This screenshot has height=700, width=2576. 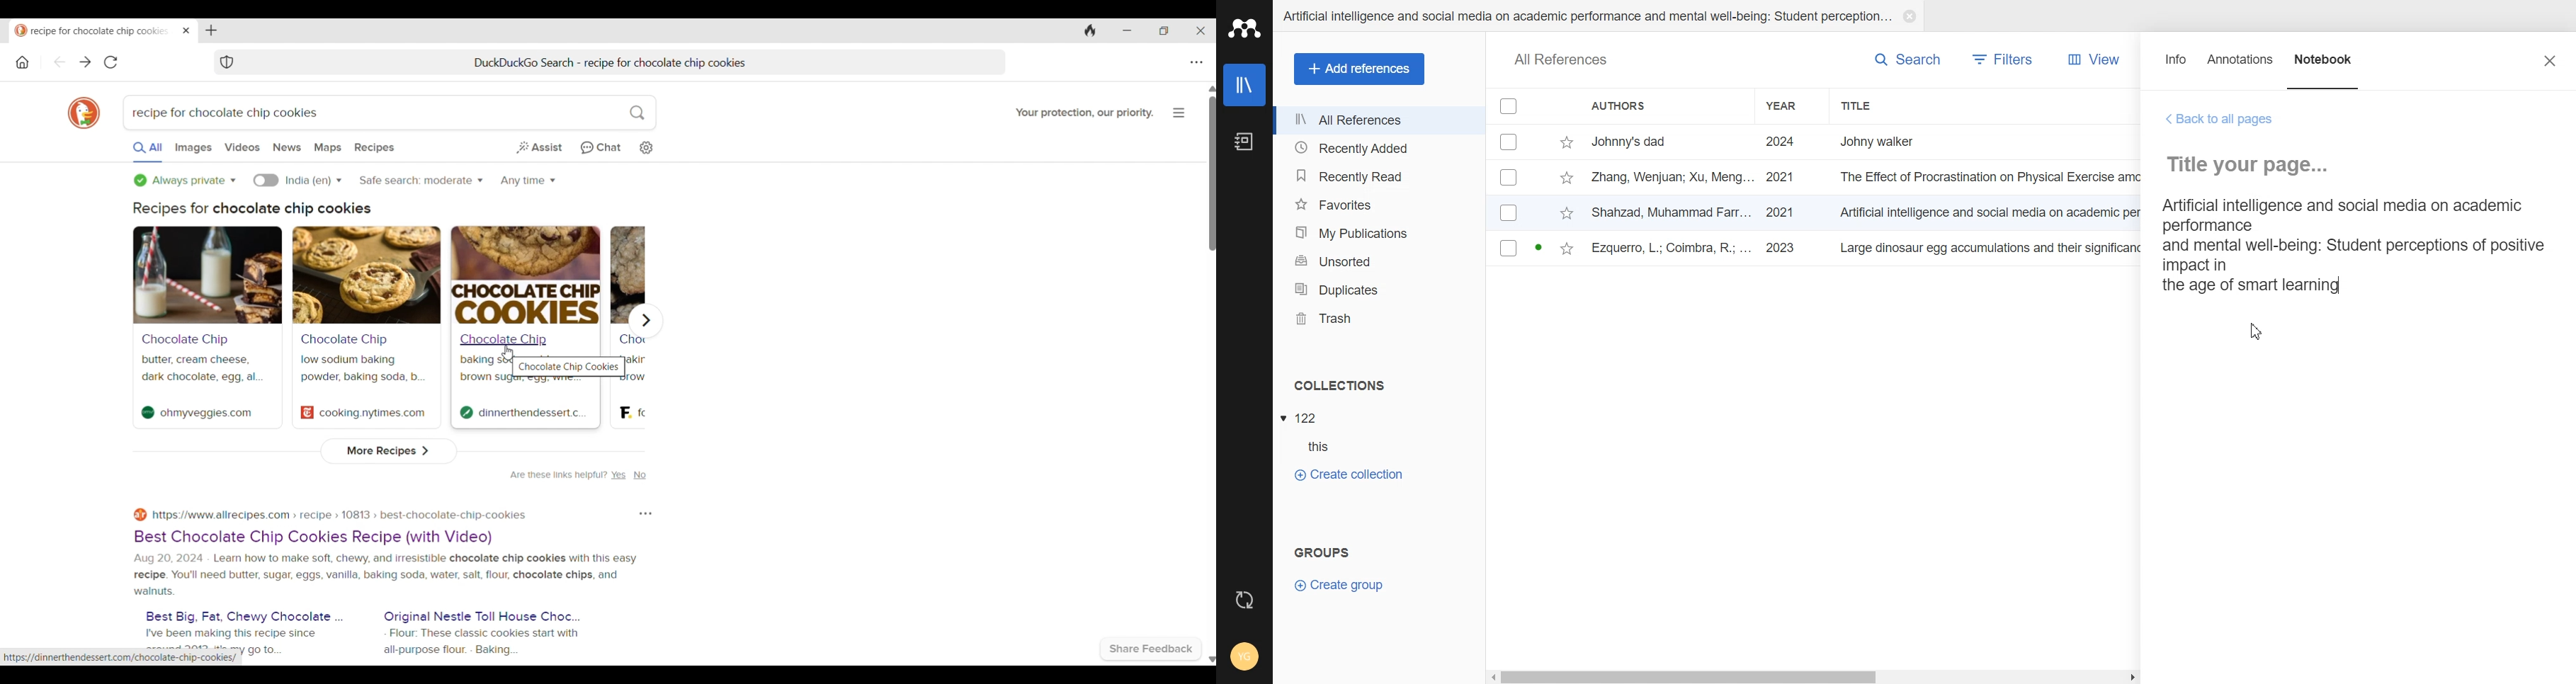 What do you see at coordinates (1379, 120) in the screenshot?
I see `All References` at bounding box center [1379, 120].